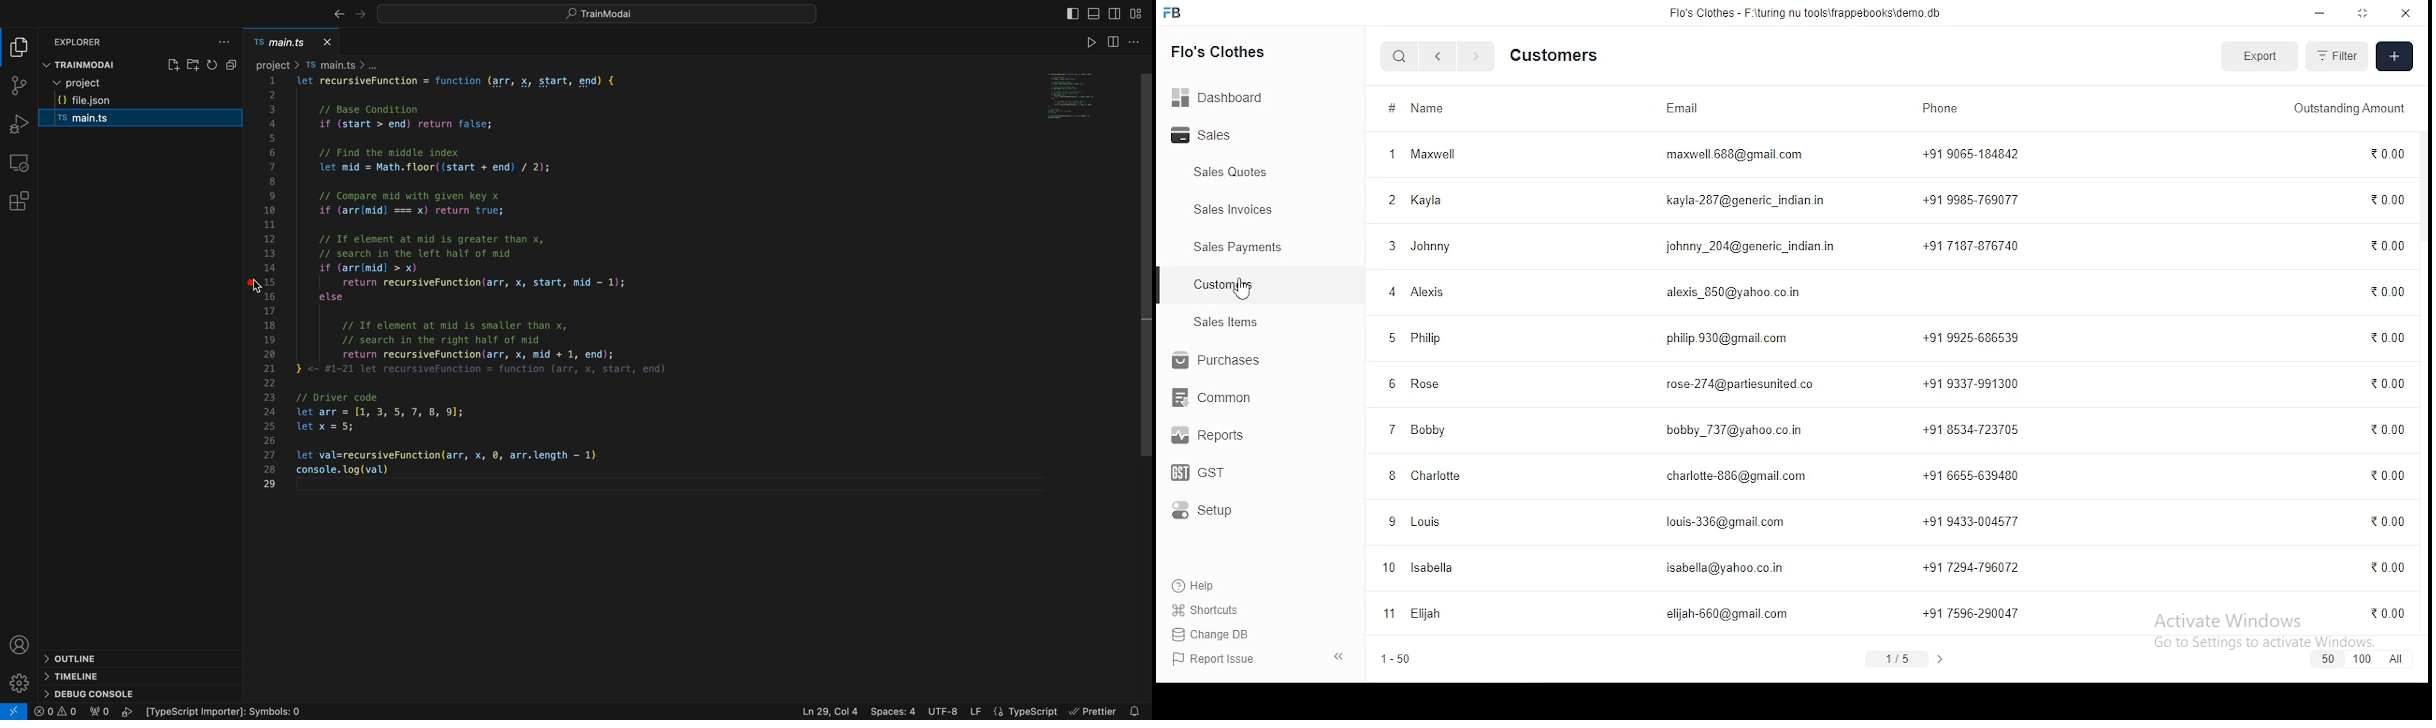  Describe the element at coordinates (2383, 290) in the screenshot. I see `0.00` at that location.